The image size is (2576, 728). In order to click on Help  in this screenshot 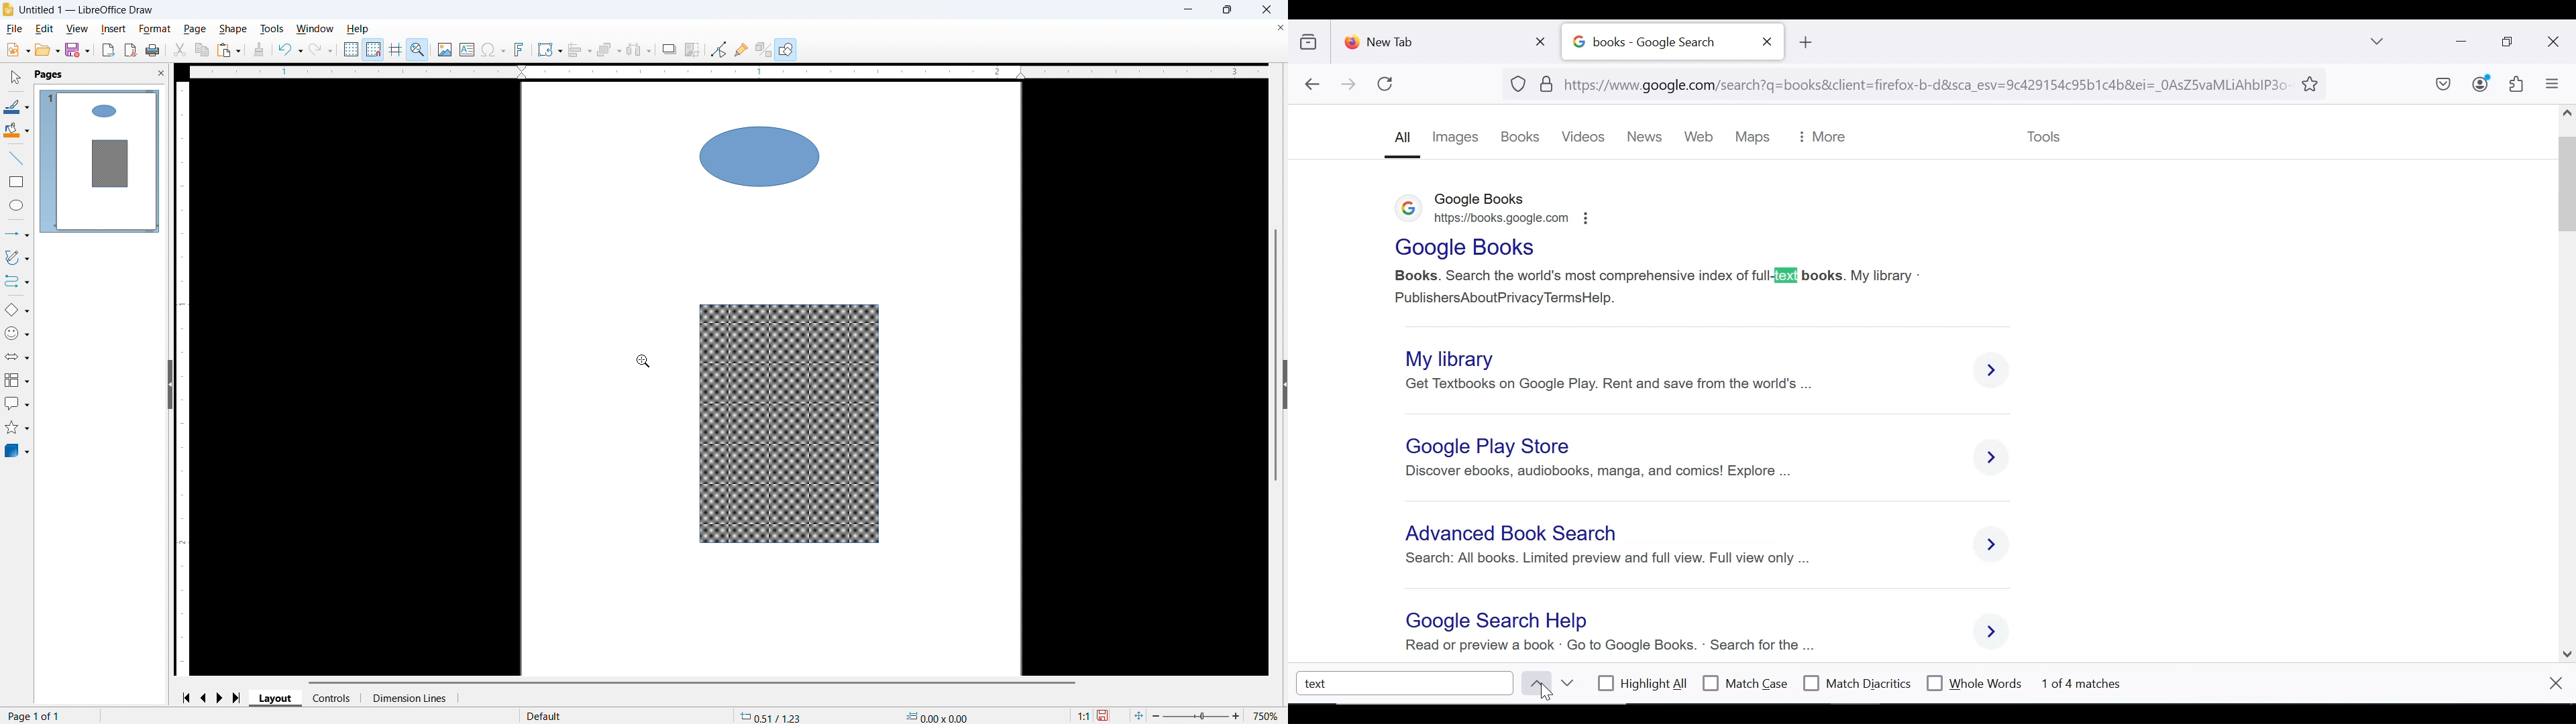, I will do `click(358, 29)`.